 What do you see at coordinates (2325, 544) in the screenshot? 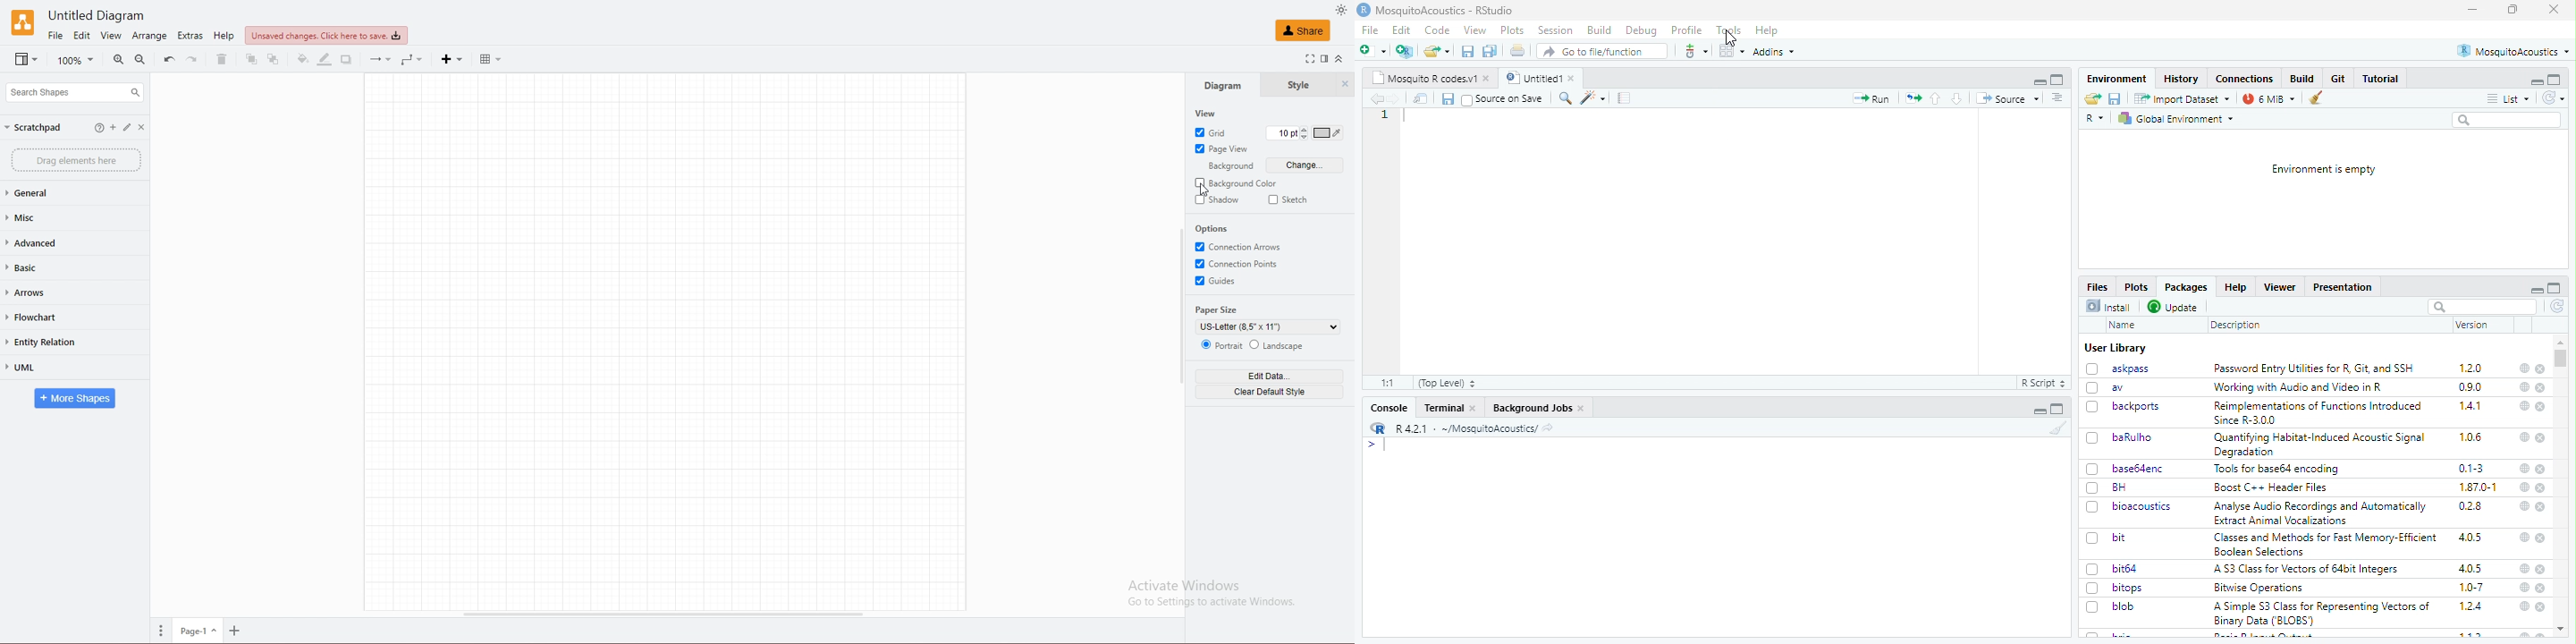
I see `Classes and Methods for Fast Memory-Efficient
[rrr —` at bounding box center [2325, 544].